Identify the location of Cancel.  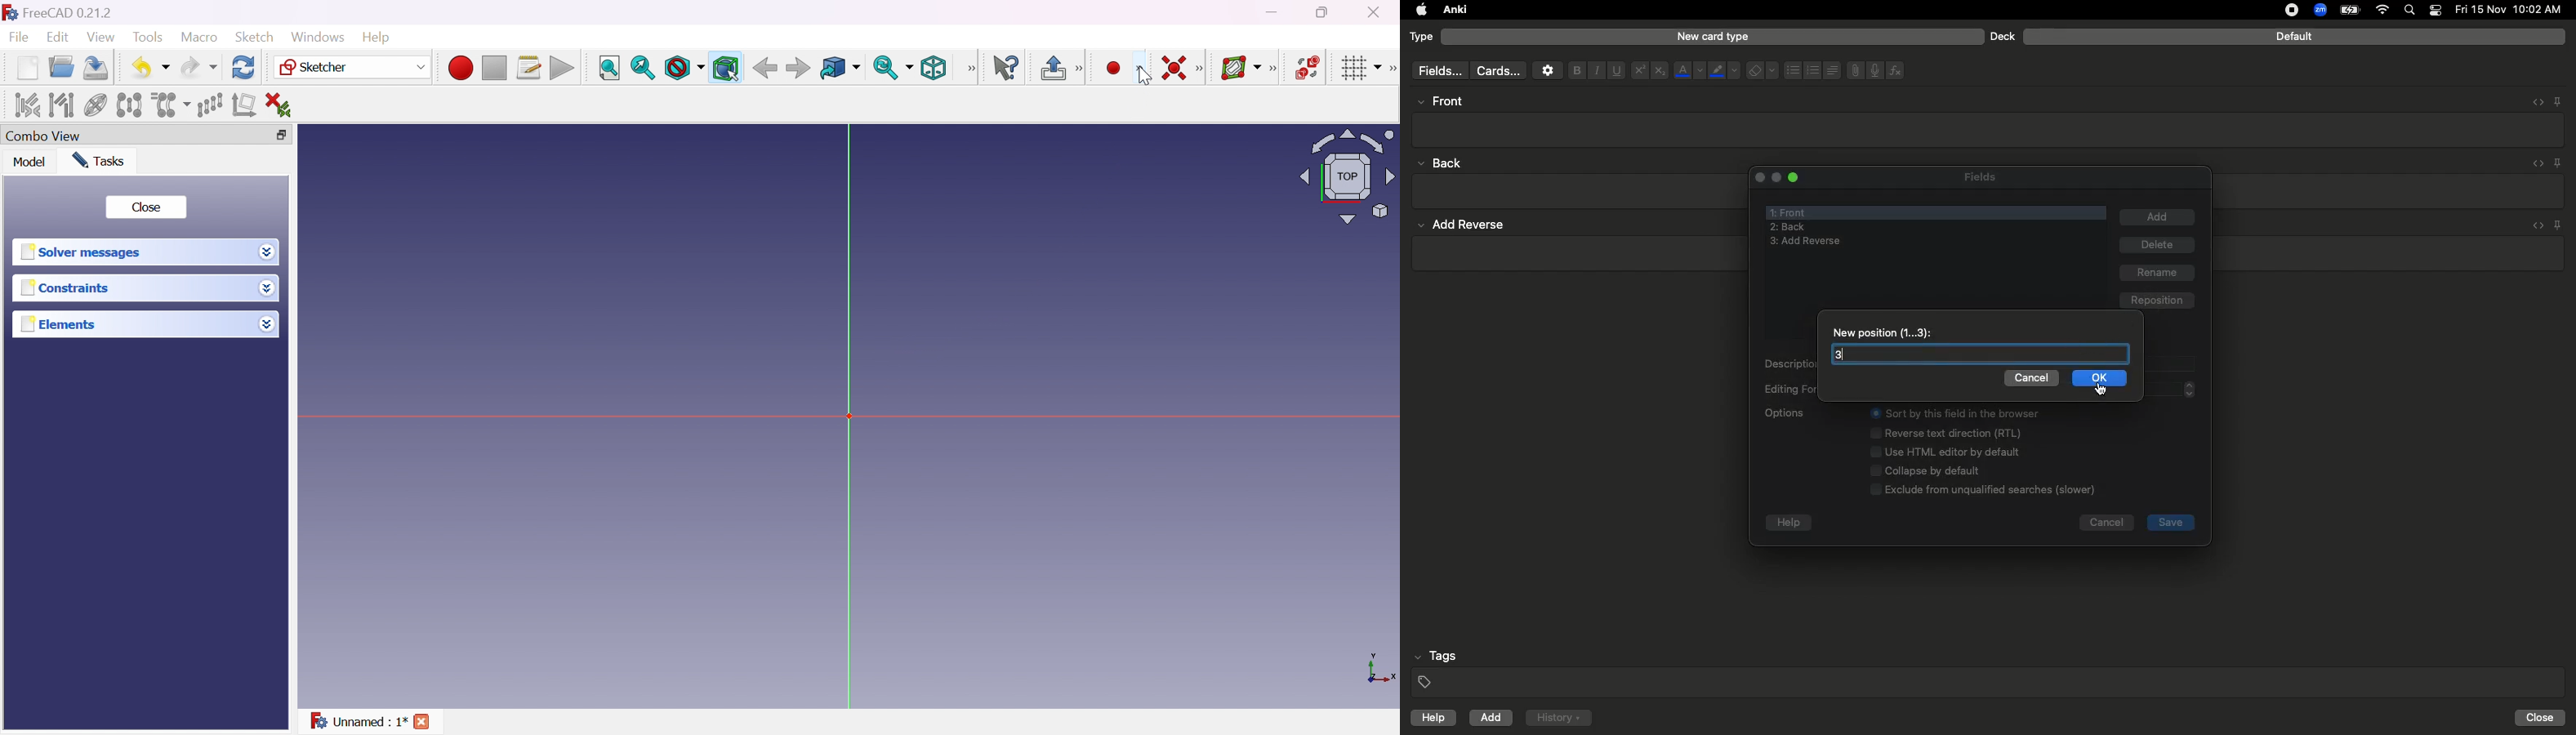
(2106, 524).